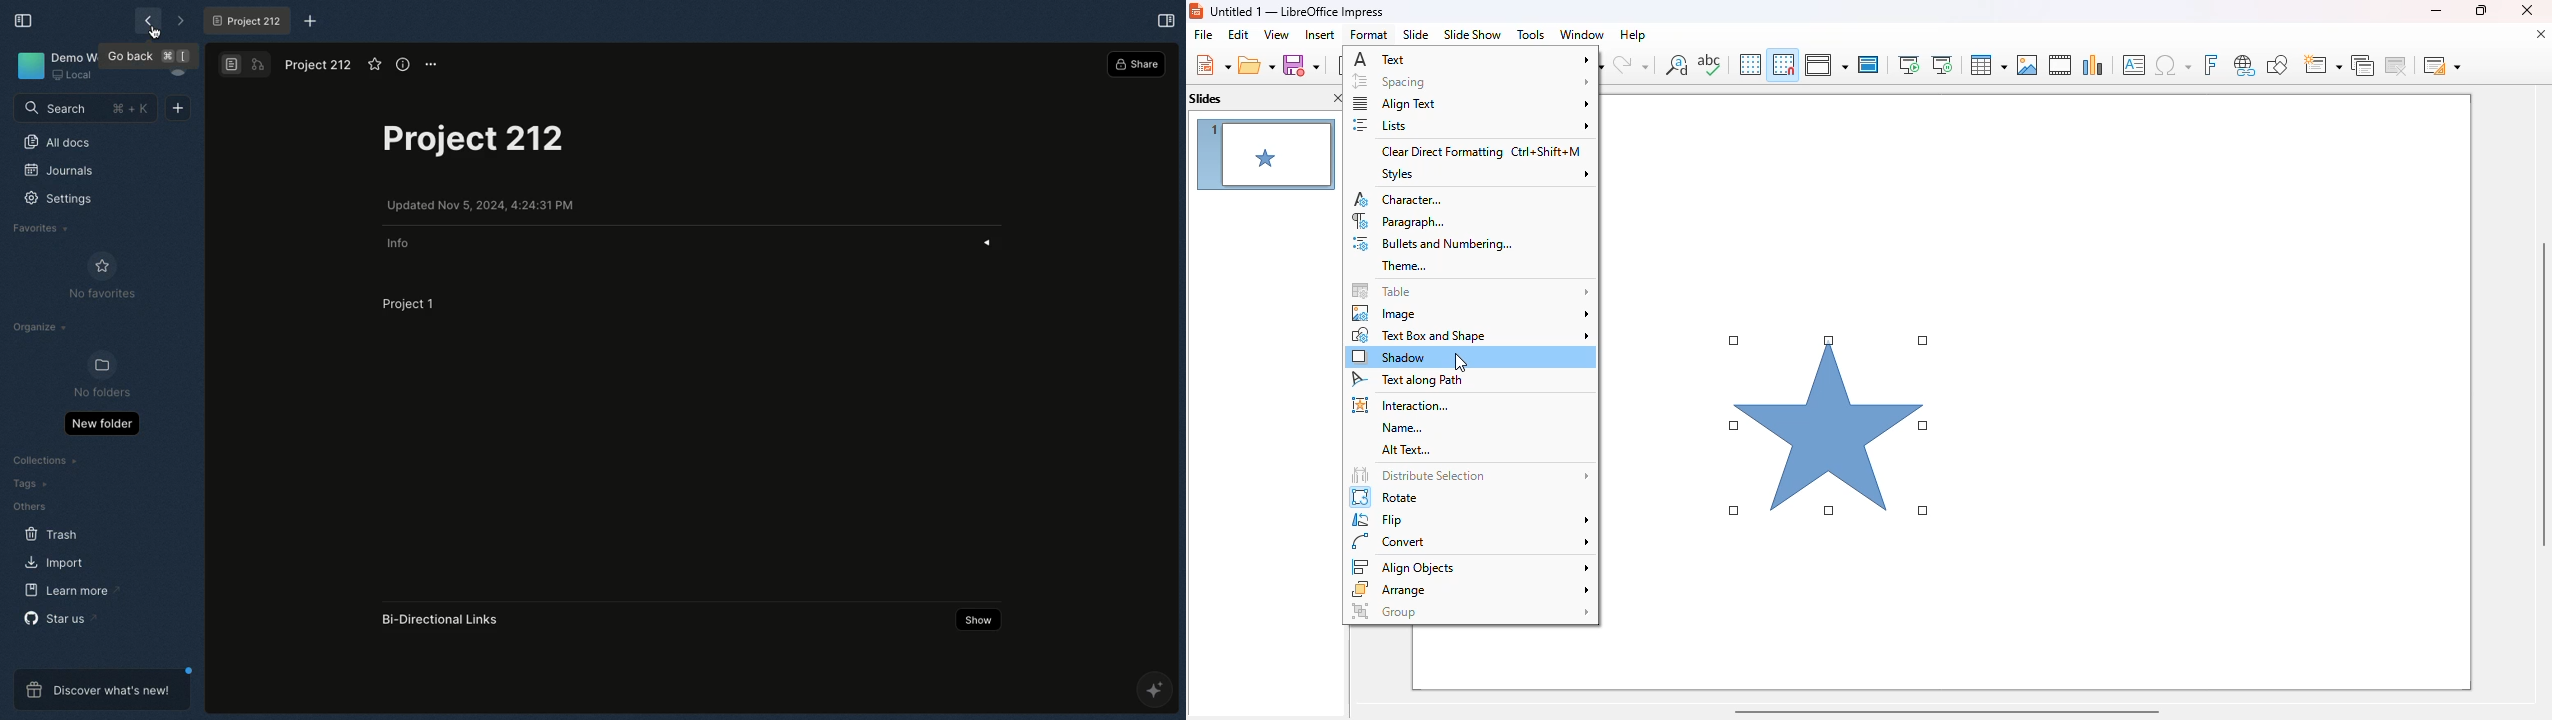 This screenshot has width=2576, height=728. What do you see at coordinates (993, 241) in the screenshot?
I see `Hide` at bounding box center [993, 241].